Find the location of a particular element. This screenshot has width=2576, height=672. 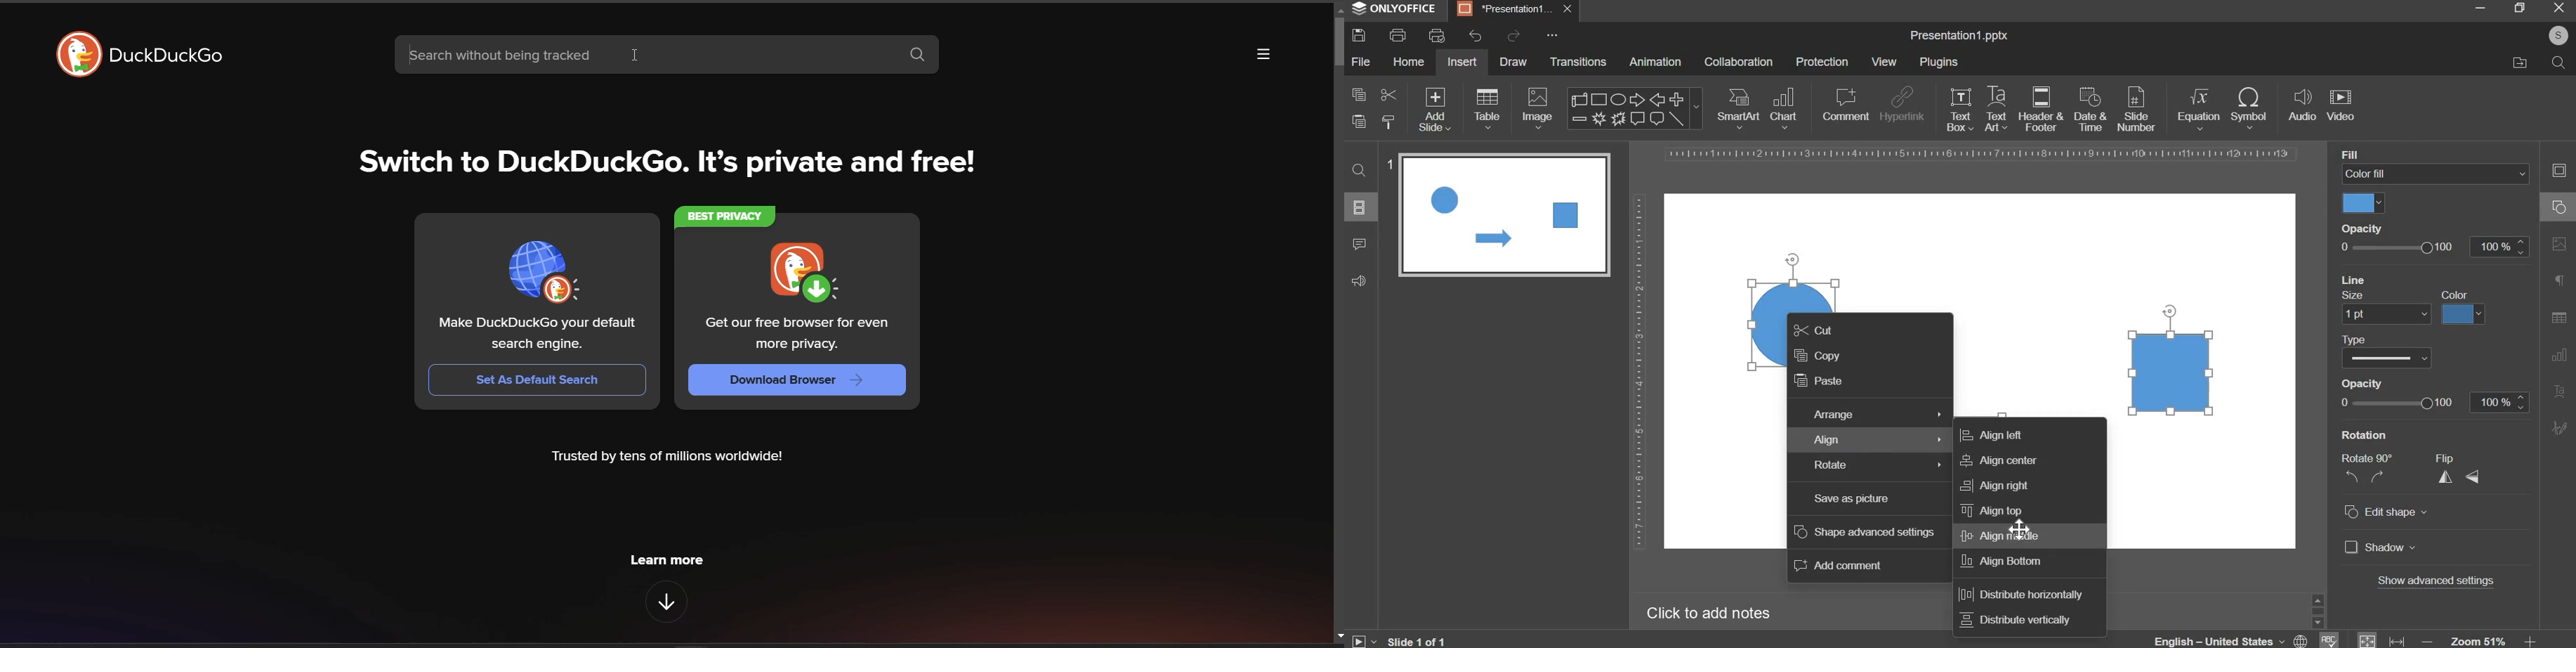

Click to add notes is located at coordinates (1708, 613).